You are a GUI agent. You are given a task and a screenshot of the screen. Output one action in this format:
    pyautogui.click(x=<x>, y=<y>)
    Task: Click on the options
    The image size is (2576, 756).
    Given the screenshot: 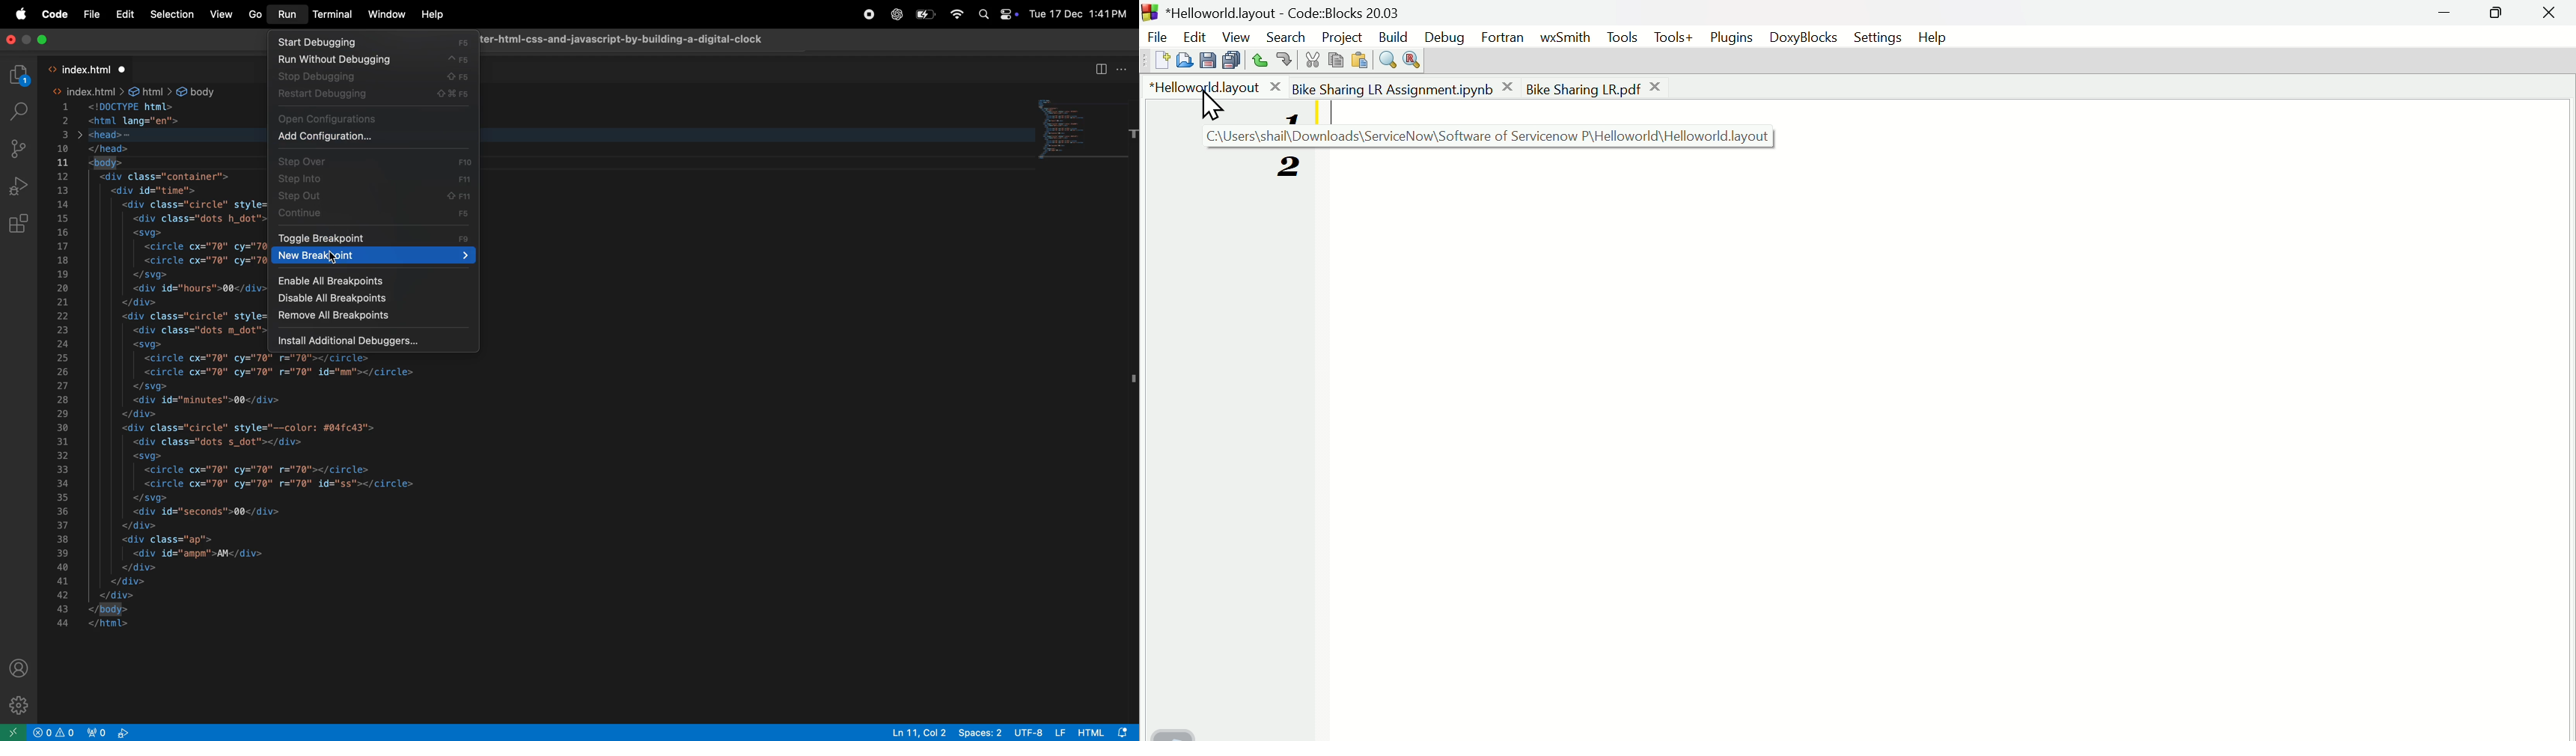 What is the action you would take?
    pyautogui.click(x=1124, y=68)
    